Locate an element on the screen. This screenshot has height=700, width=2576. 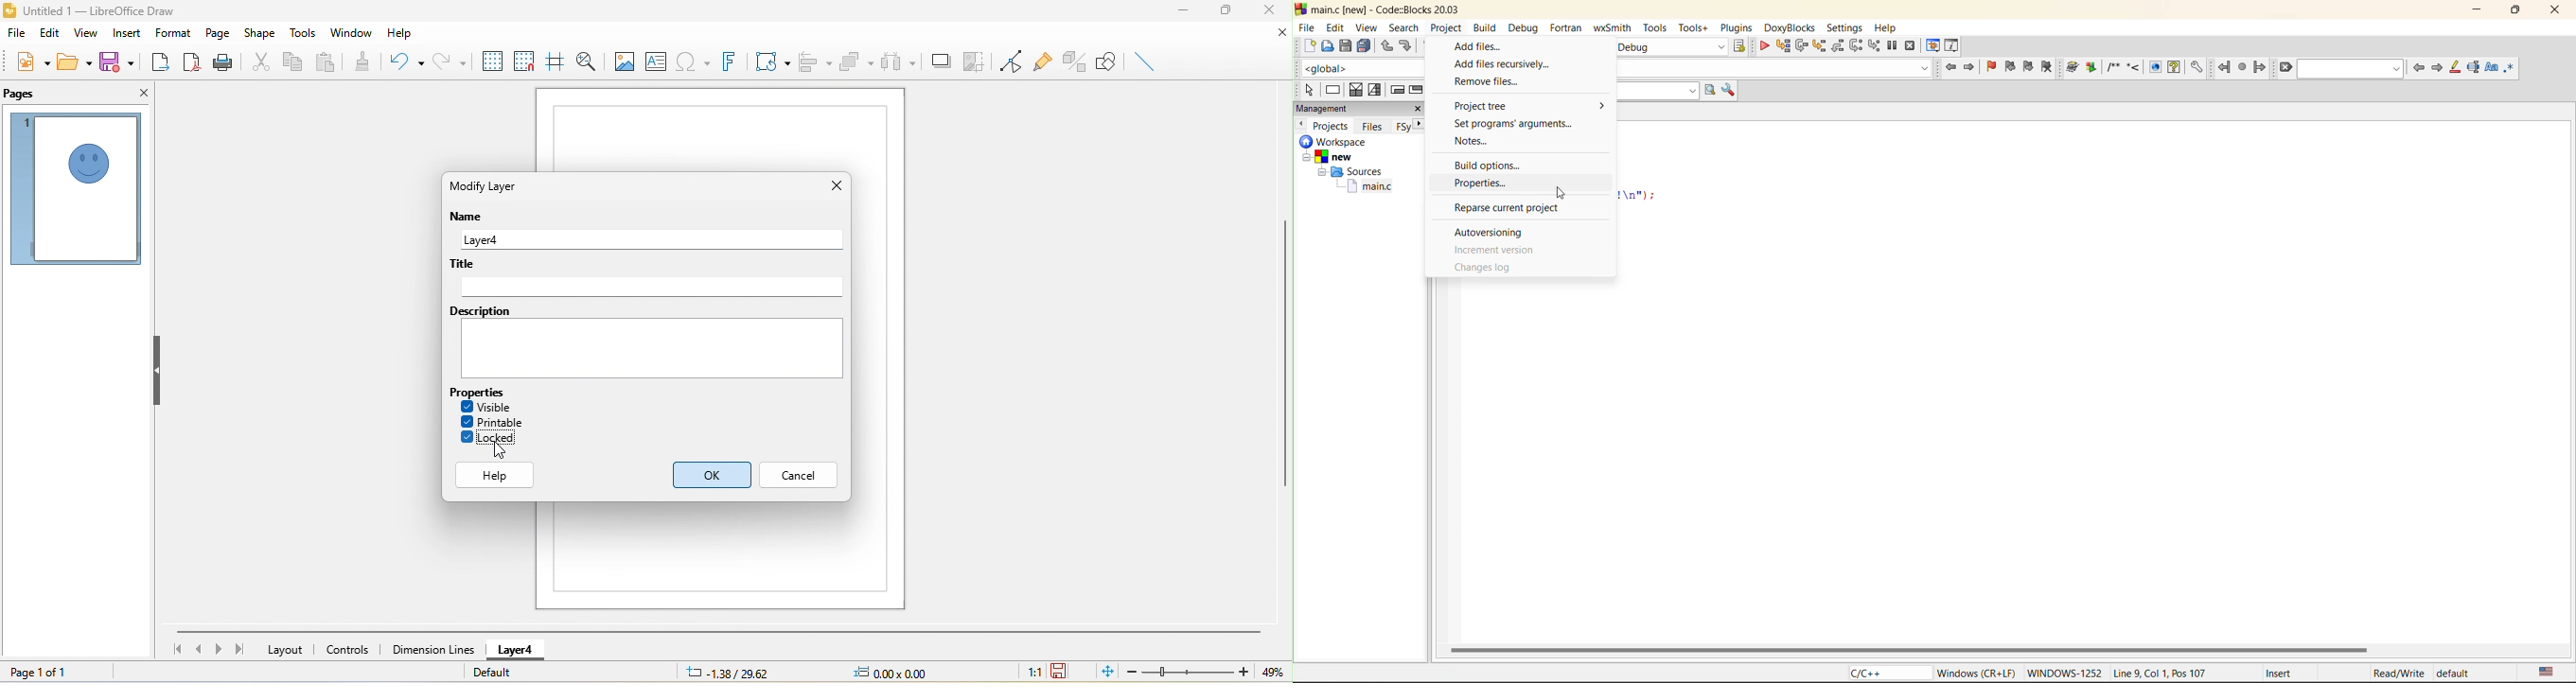
run search is located at coordinates (1712, 90).